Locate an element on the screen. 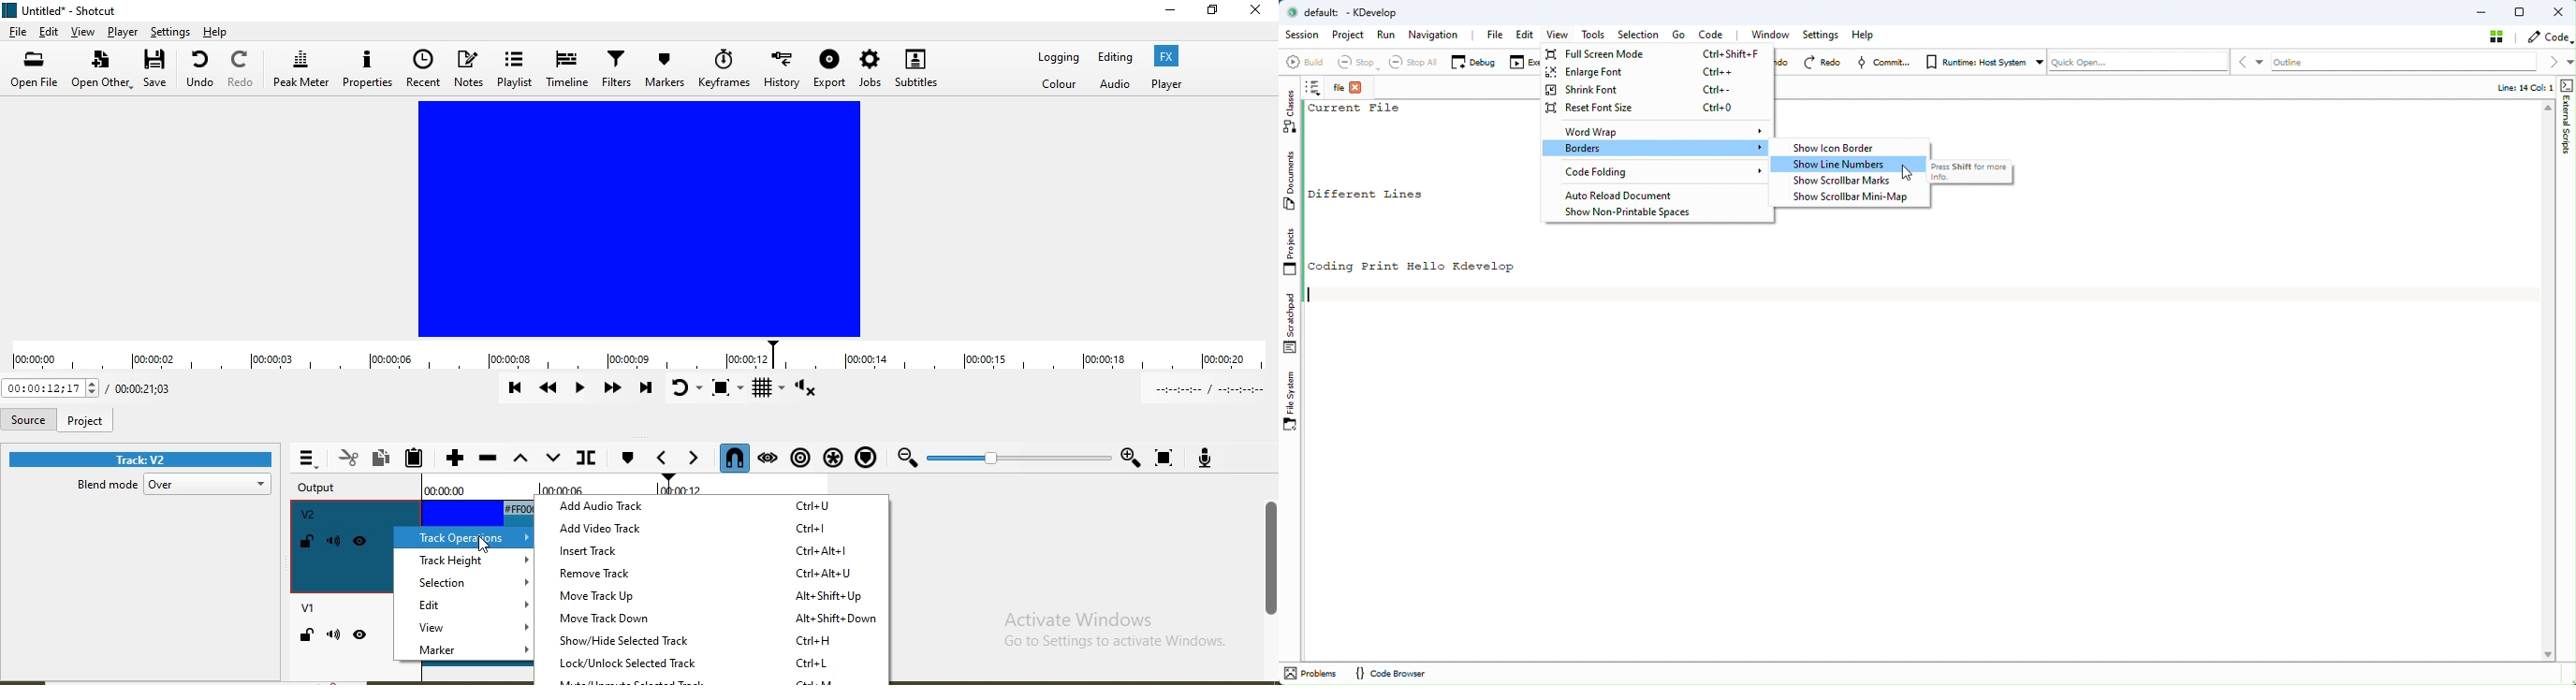 The height and width of the screenshot is (700, 2576). Scrub while dragging is located at coordinates (768, 459).